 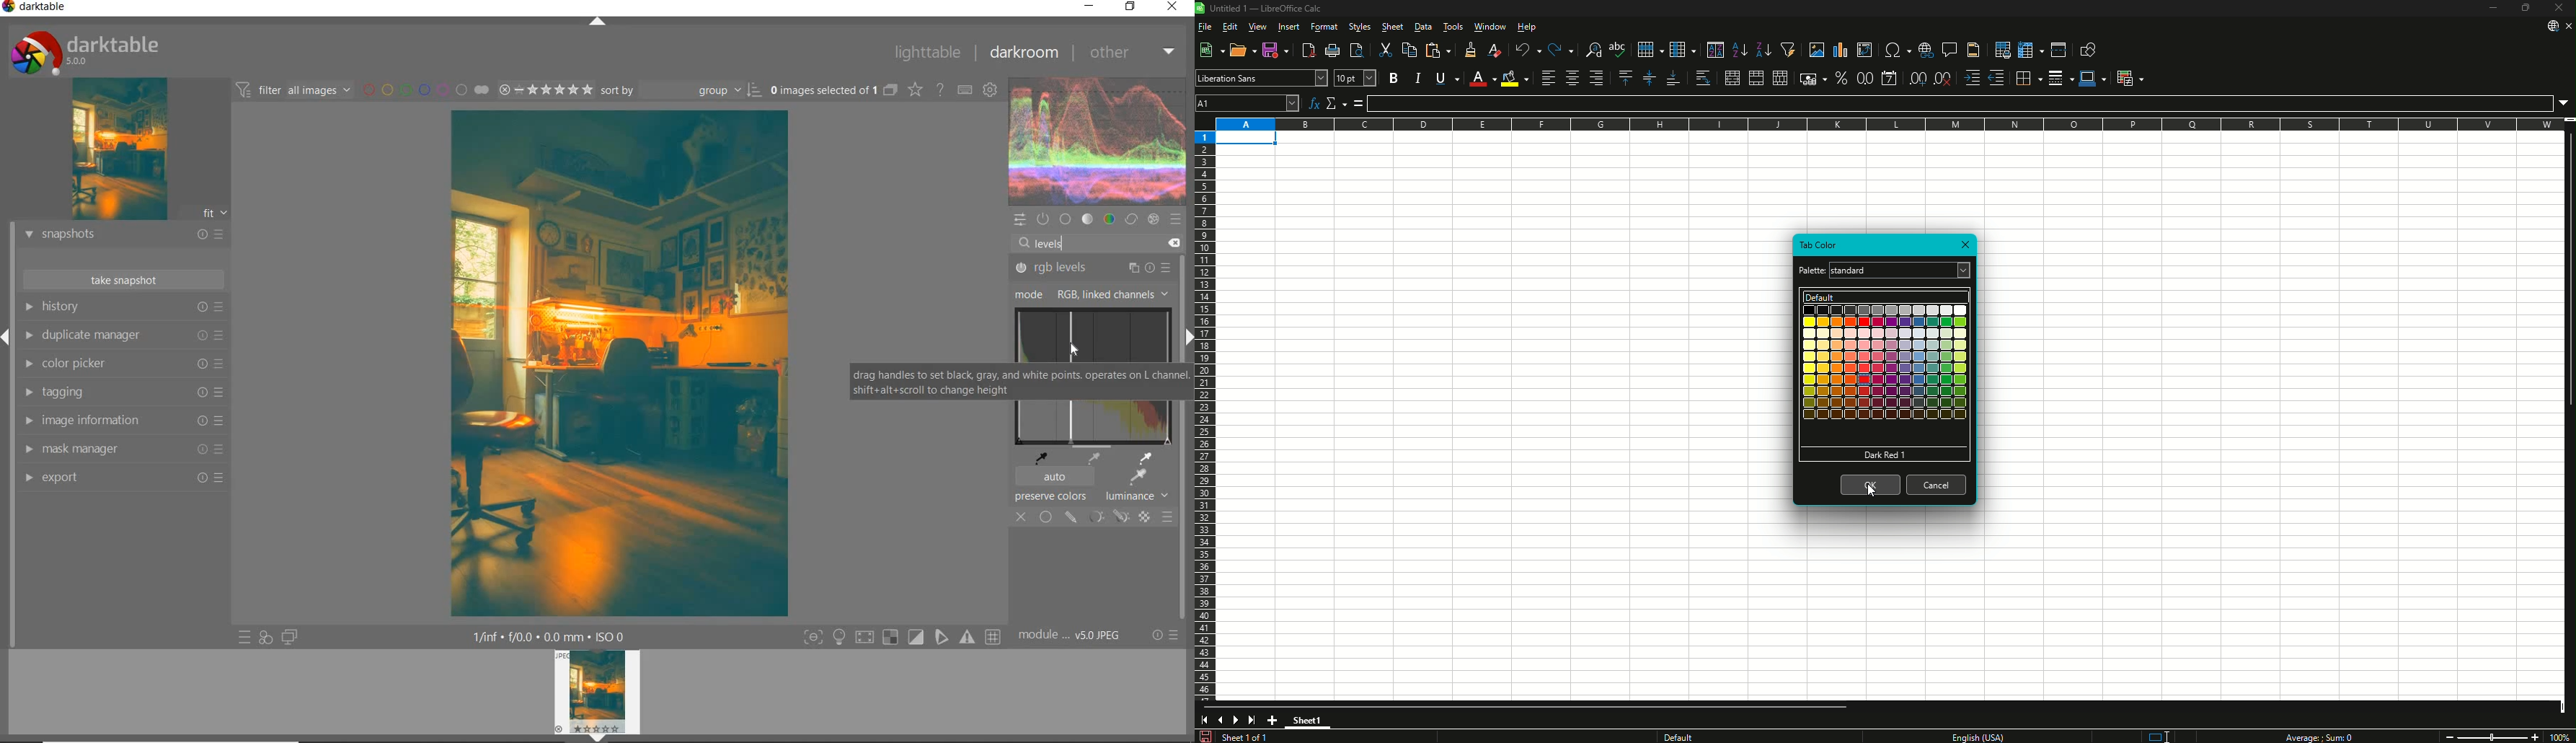 What do you see at coordinates (1048, 243) in the screenshot?
I see `levels` at bounding box center [1048, 243].